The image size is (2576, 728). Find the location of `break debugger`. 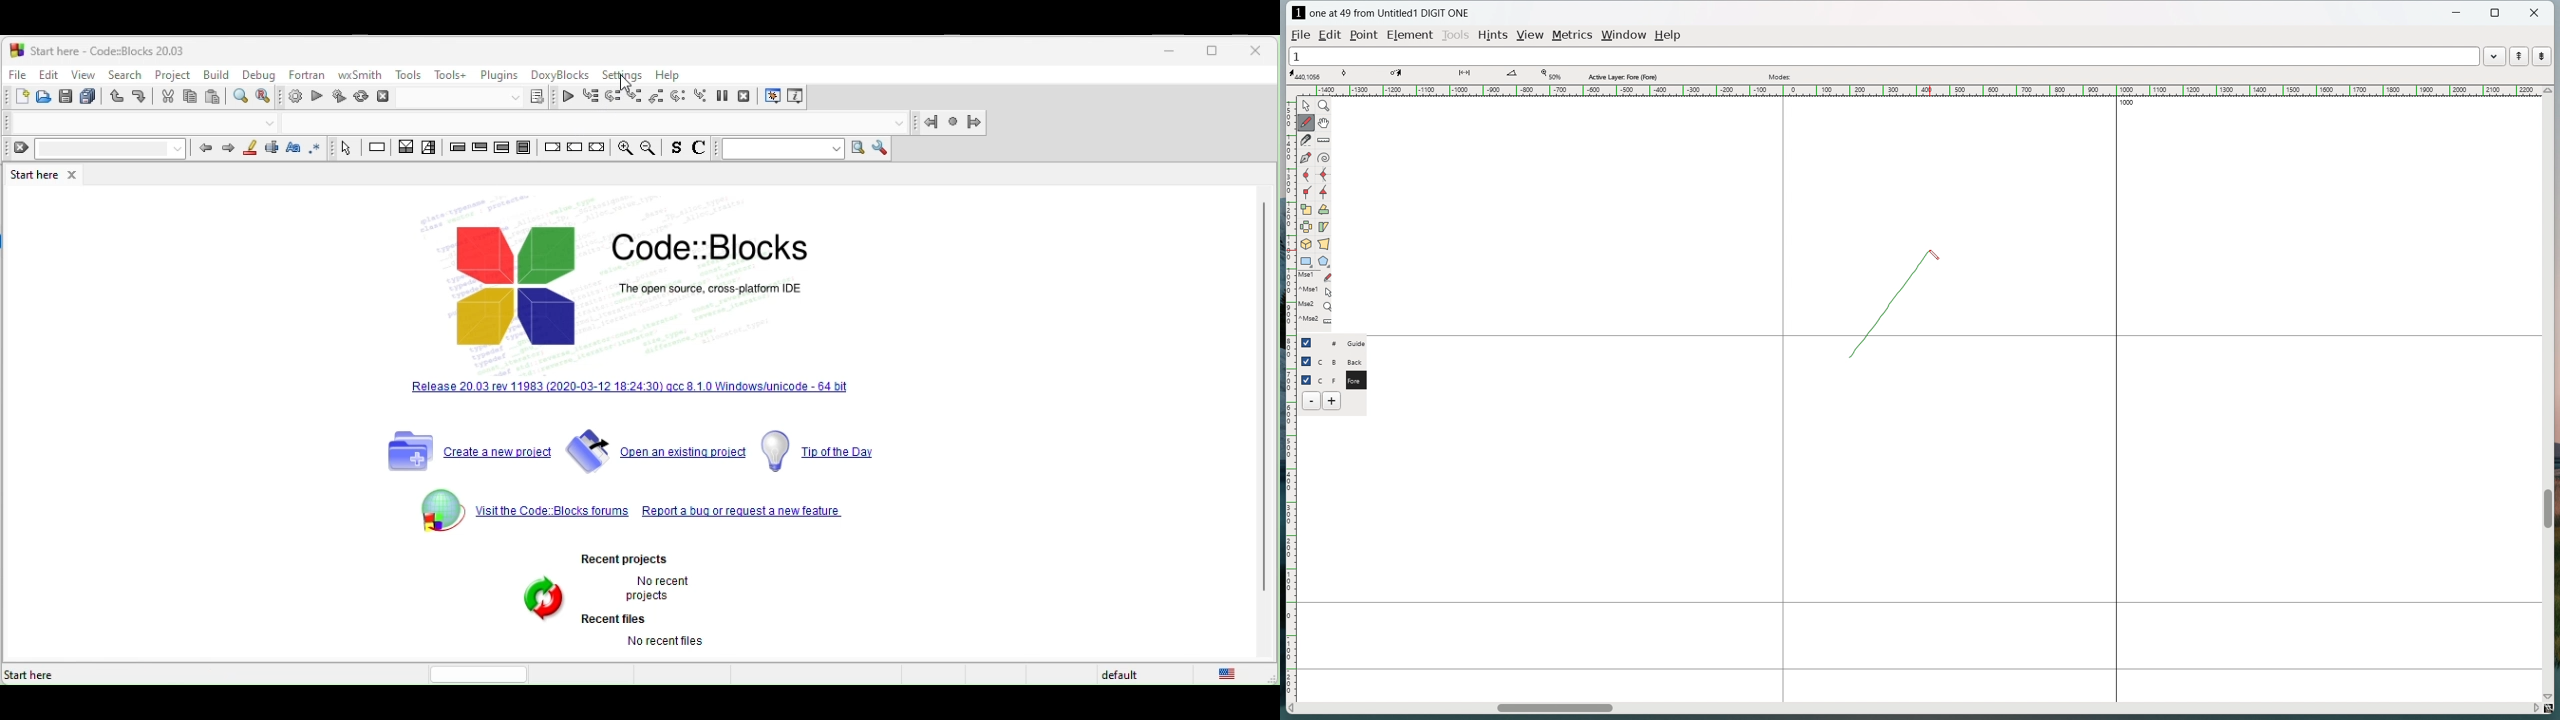

break debugger is located at coordinates (723, 98).